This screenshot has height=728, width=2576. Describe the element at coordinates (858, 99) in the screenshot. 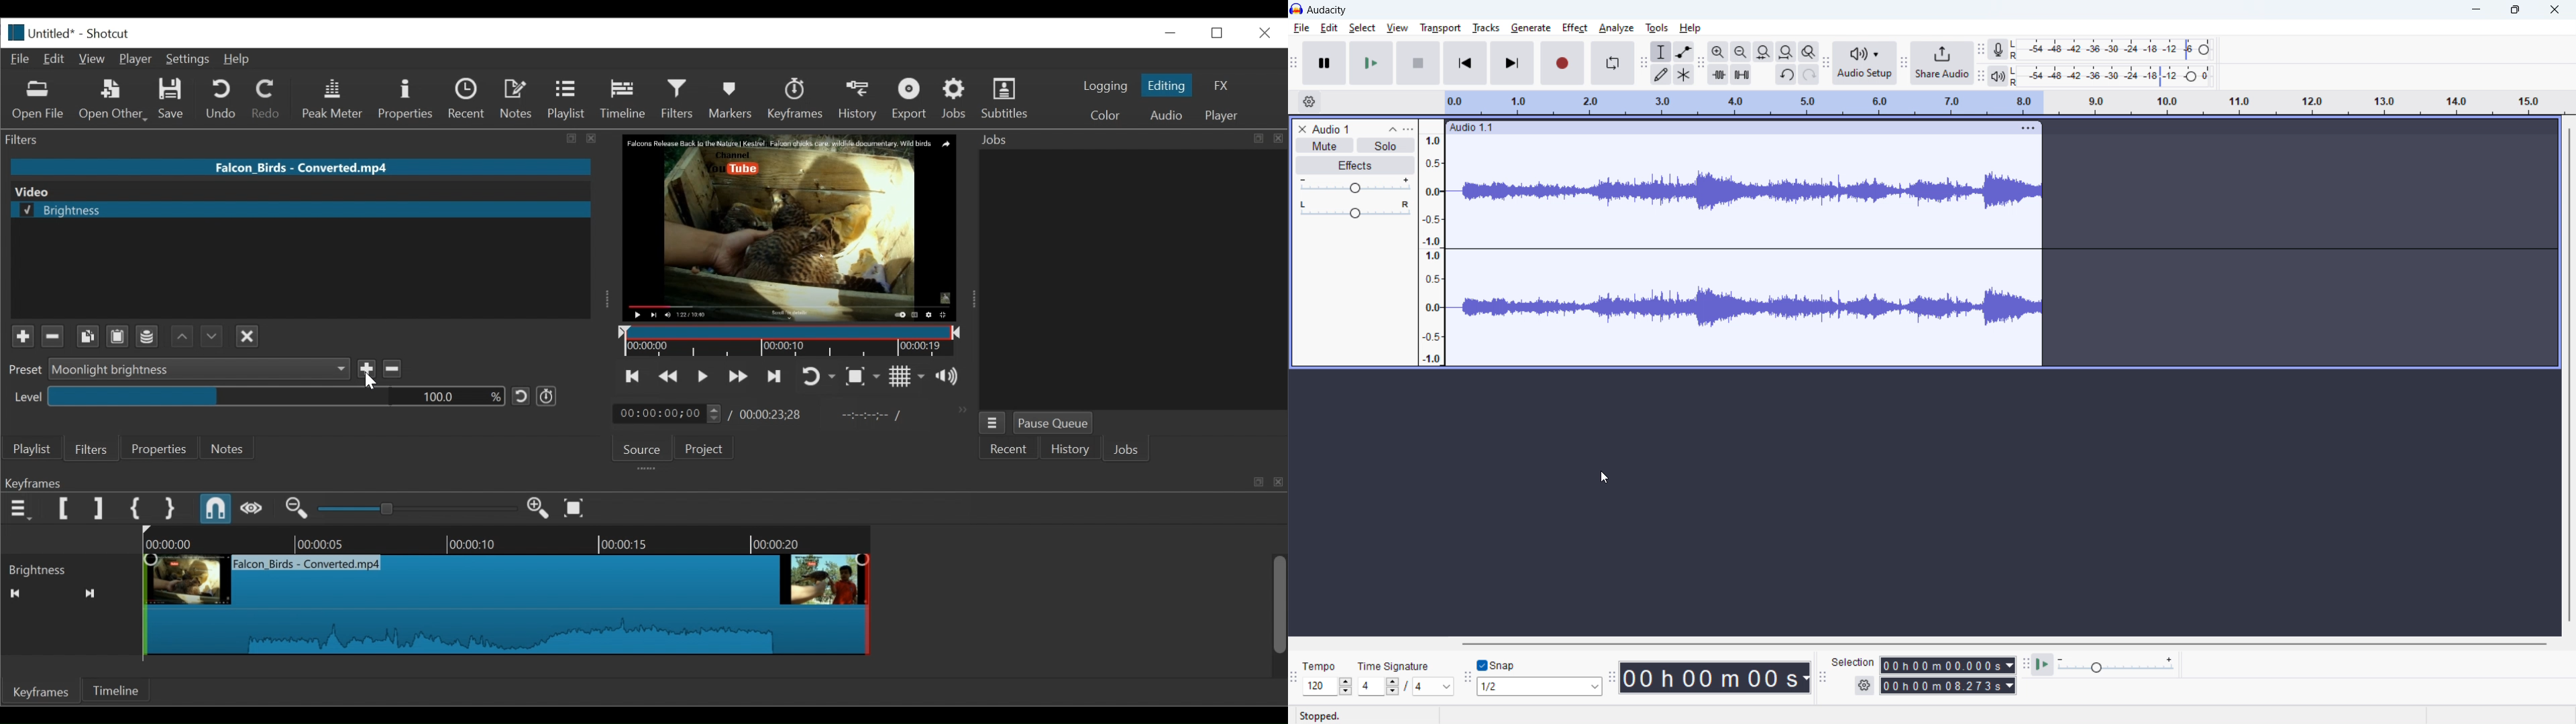

I see `History` at that location.